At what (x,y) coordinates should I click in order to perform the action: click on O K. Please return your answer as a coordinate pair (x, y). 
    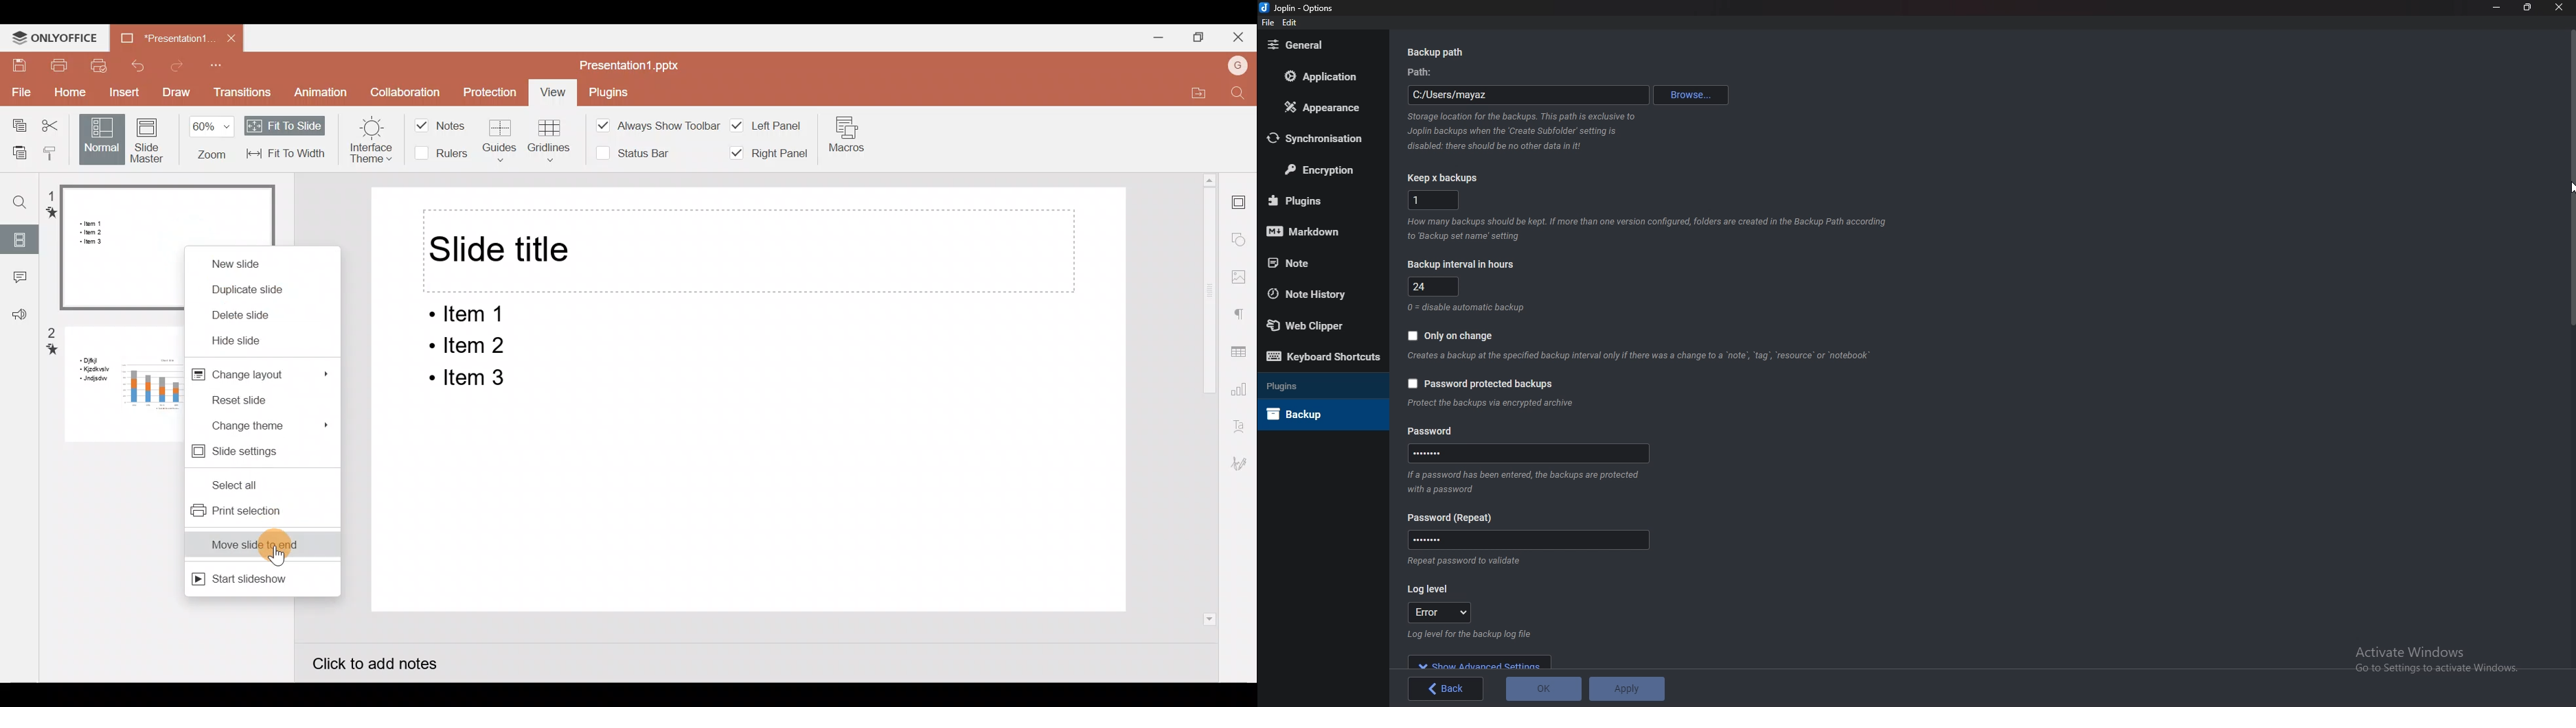
    Looking at the image, I should click on (1545, 688).